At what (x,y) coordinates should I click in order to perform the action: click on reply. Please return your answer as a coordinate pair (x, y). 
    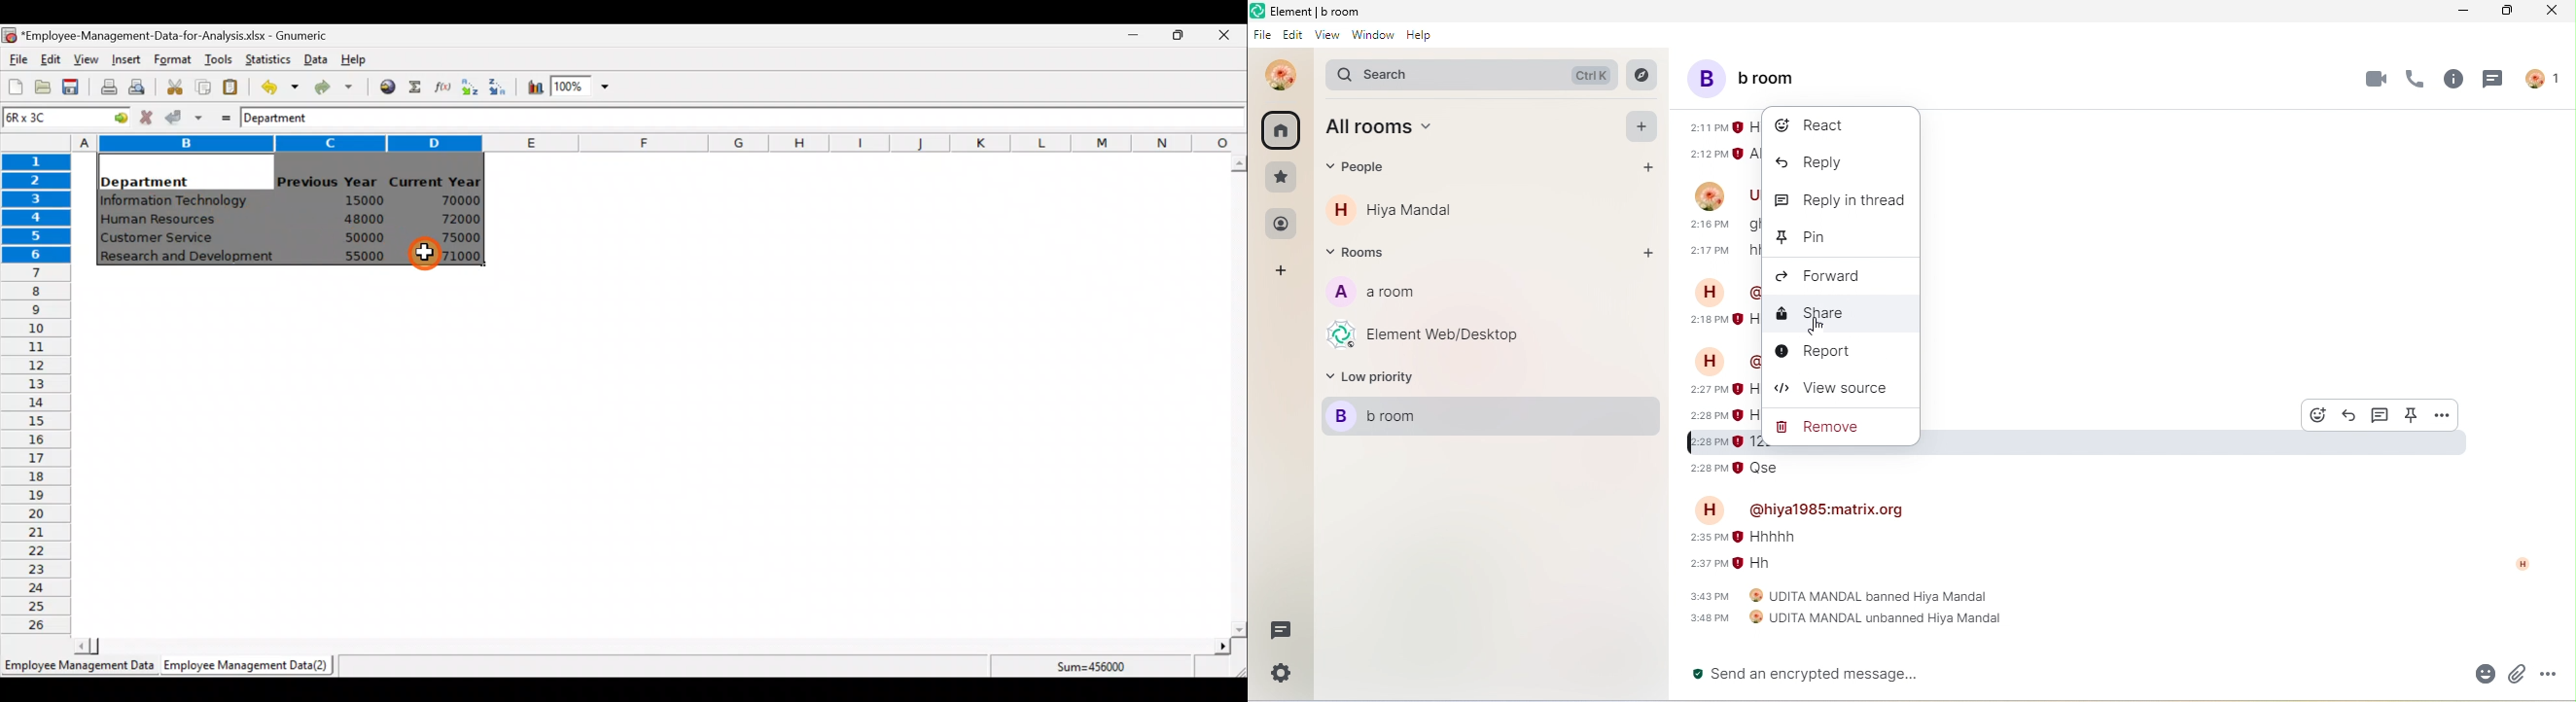
    Looking at the image, I should click on (2349, 415).